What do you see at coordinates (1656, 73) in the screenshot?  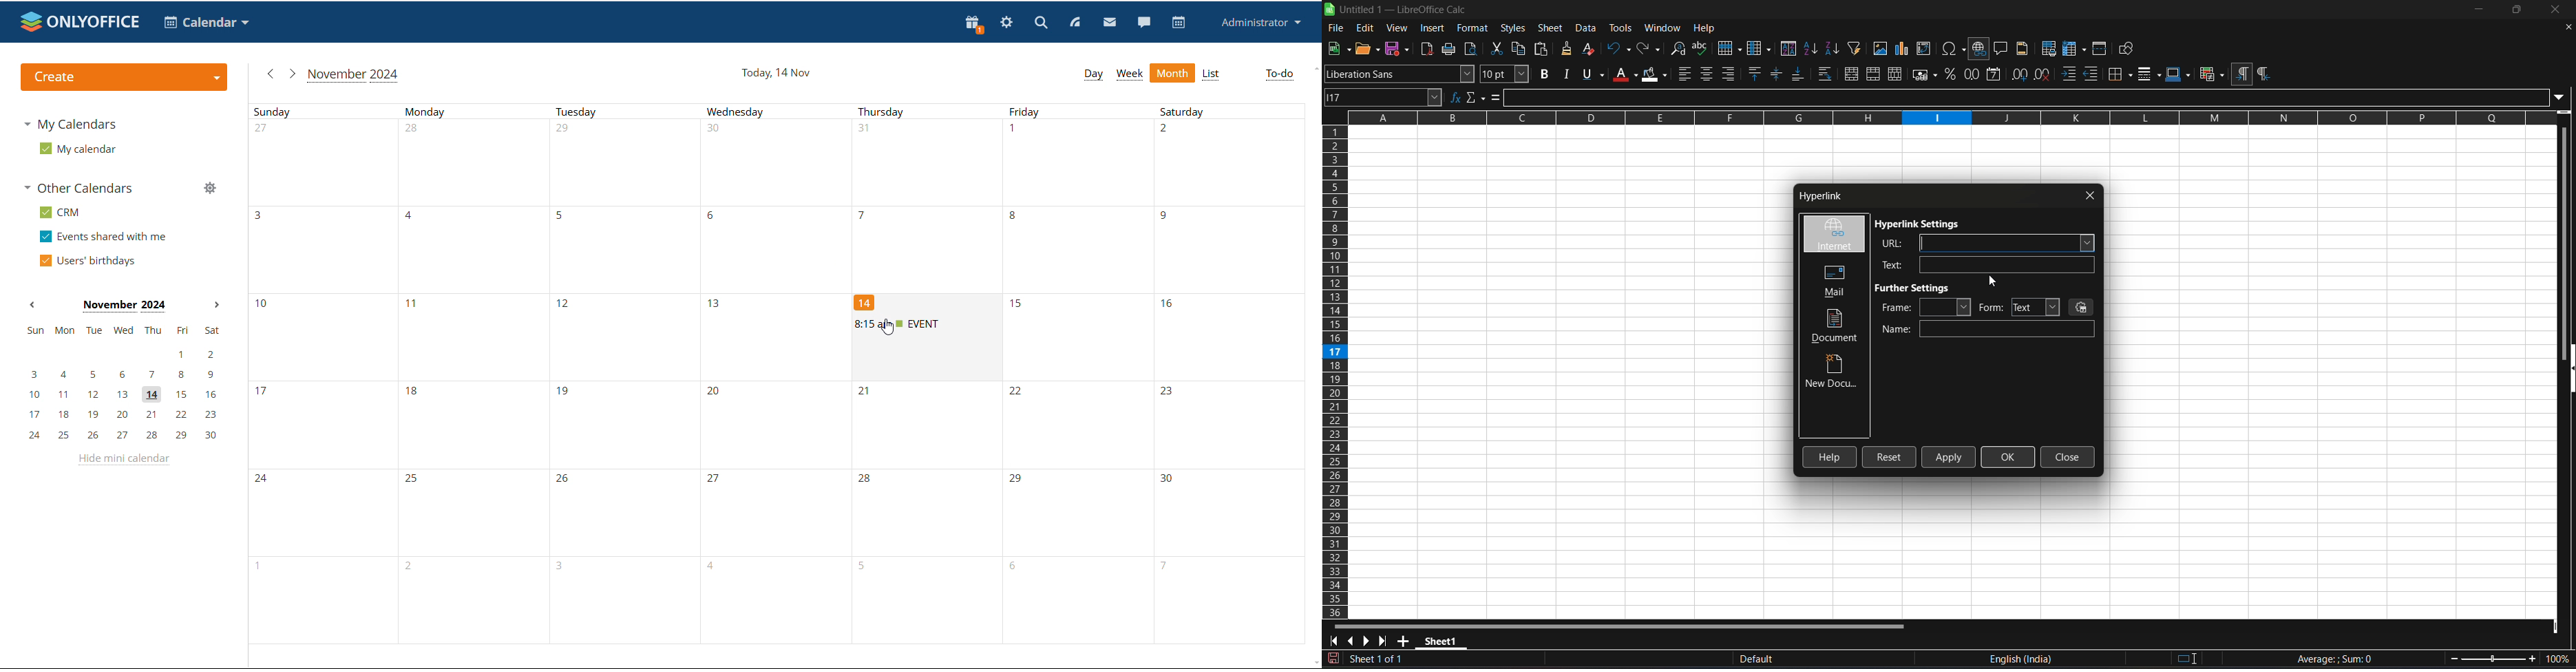 I see `background color` at bounding box center [1656, 73].